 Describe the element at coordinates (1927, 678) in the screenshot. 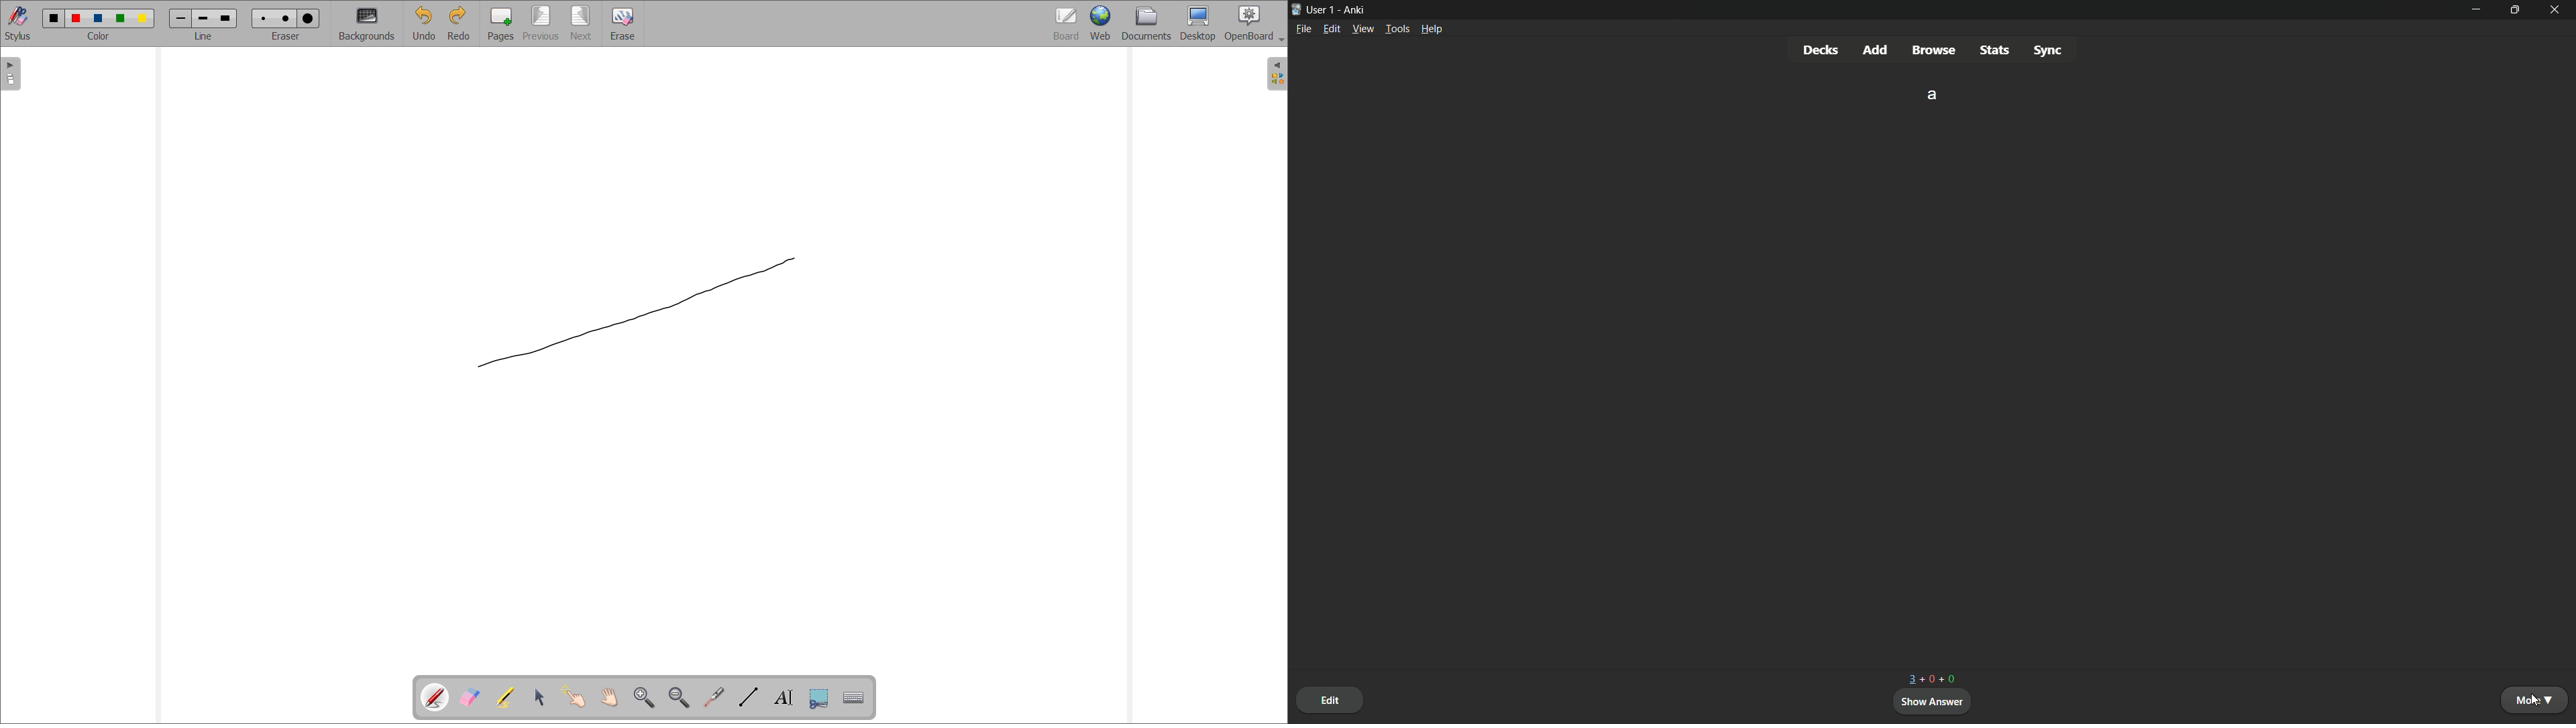

I see `+0` at that location.